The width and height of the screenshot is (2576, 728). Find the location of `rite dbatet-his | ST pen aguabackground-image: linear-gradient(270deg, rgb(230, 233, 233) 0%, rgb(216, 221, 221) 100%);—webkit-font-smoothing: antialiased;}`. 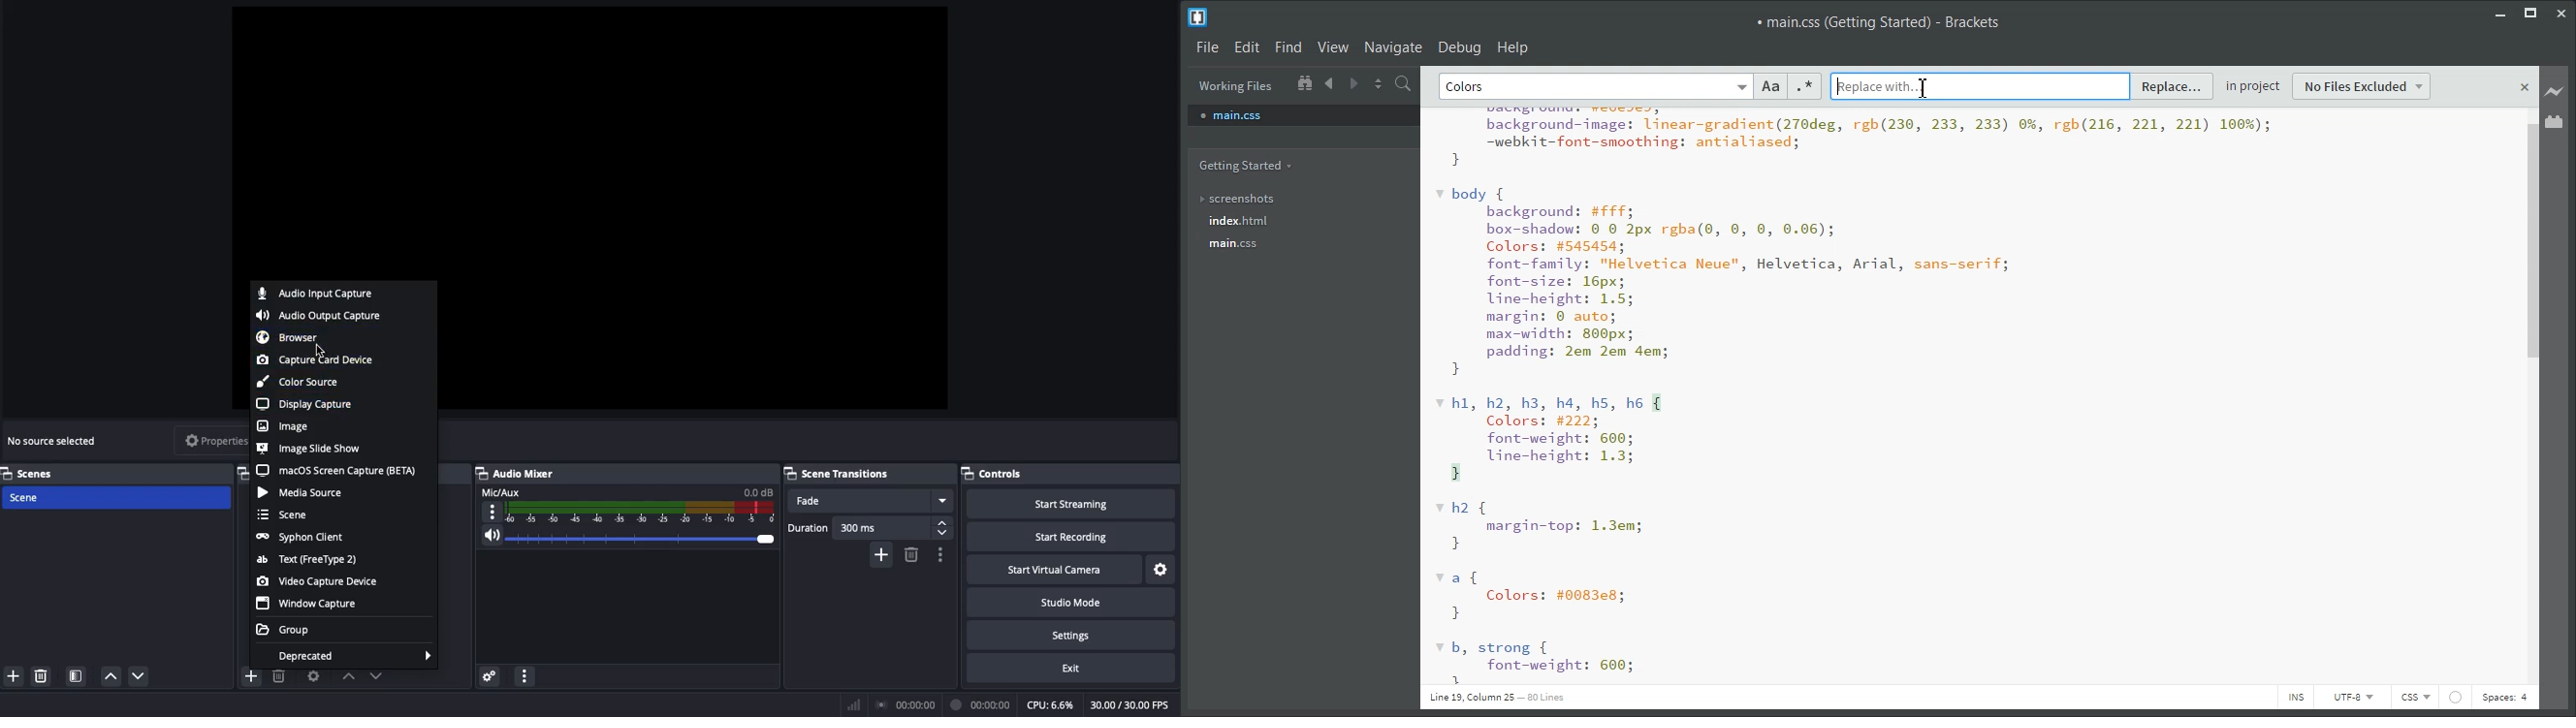

rite dbatet-his | ST pen aguabackground-image: linear-gradient(270deg, rgb(230, 233, 233) 0%, rgb(216, 221, 221) 100%);—webkit-font-smoothing: antialiased;} is located at coordinates (1853, 139).